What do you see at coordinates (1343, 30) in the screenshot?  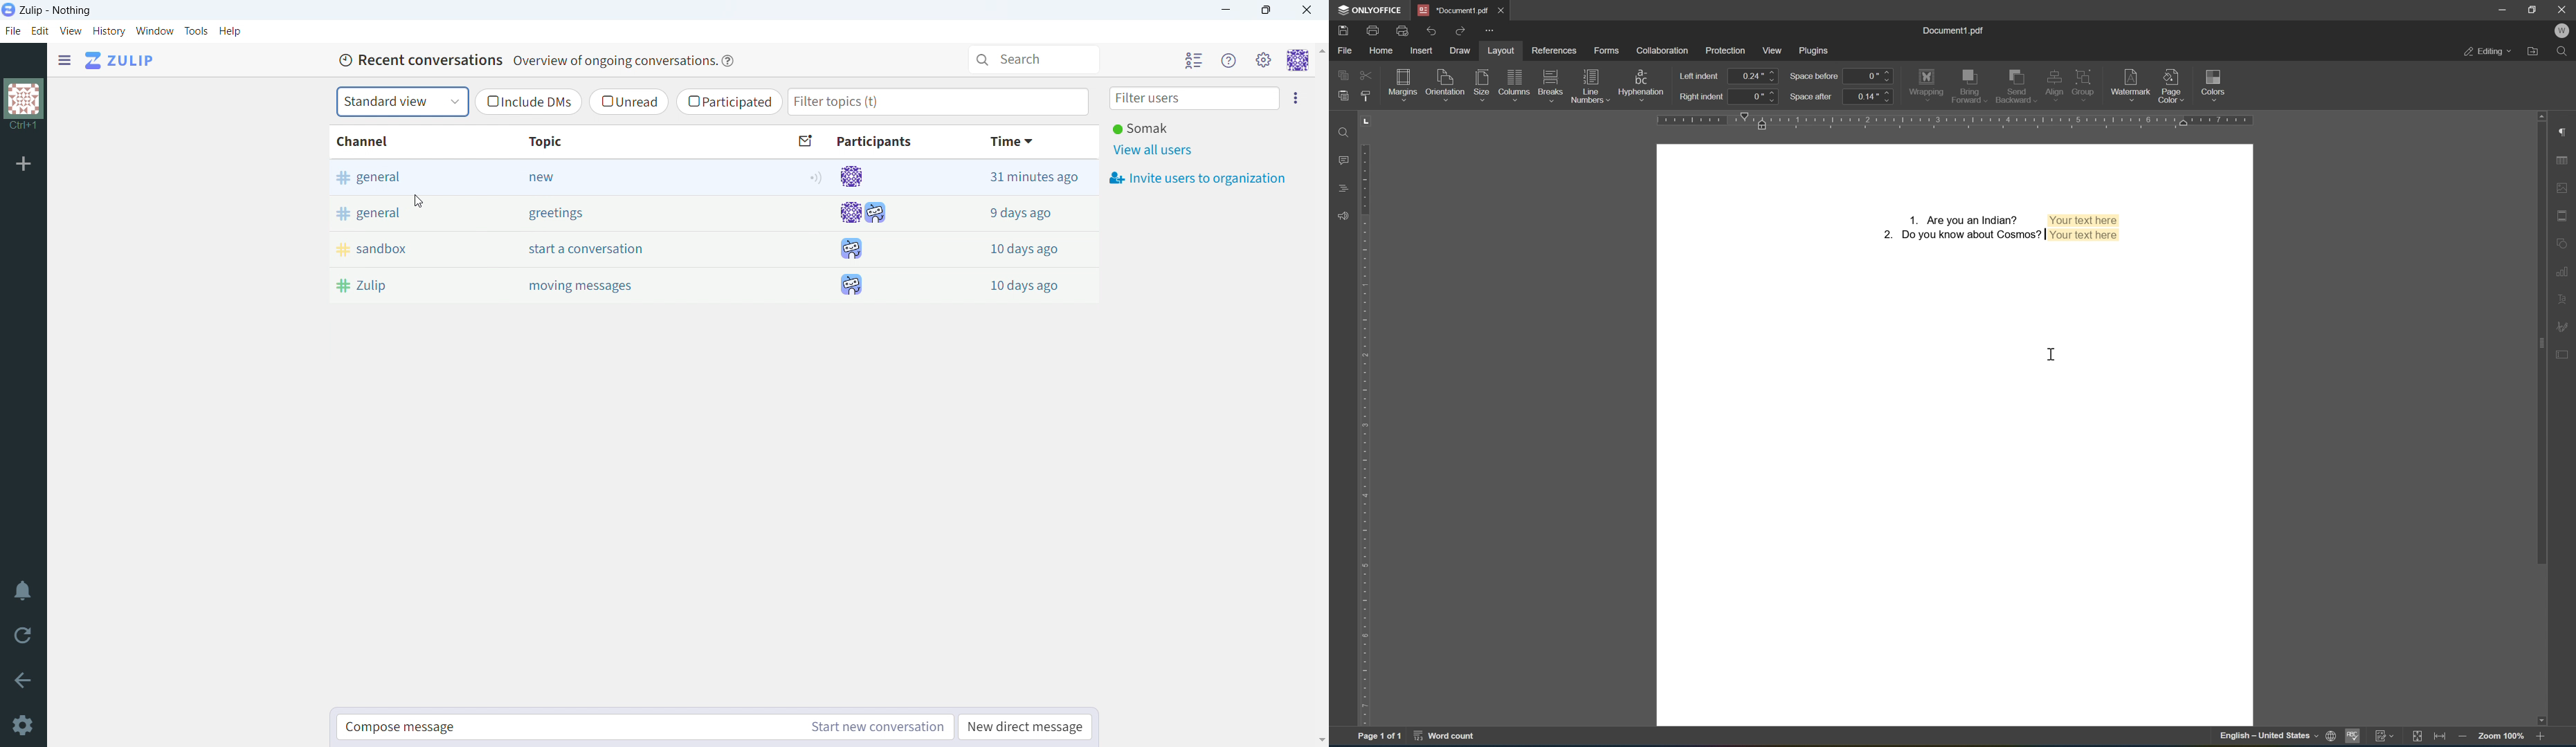 I see `save` at bounding box center [1343, 30].